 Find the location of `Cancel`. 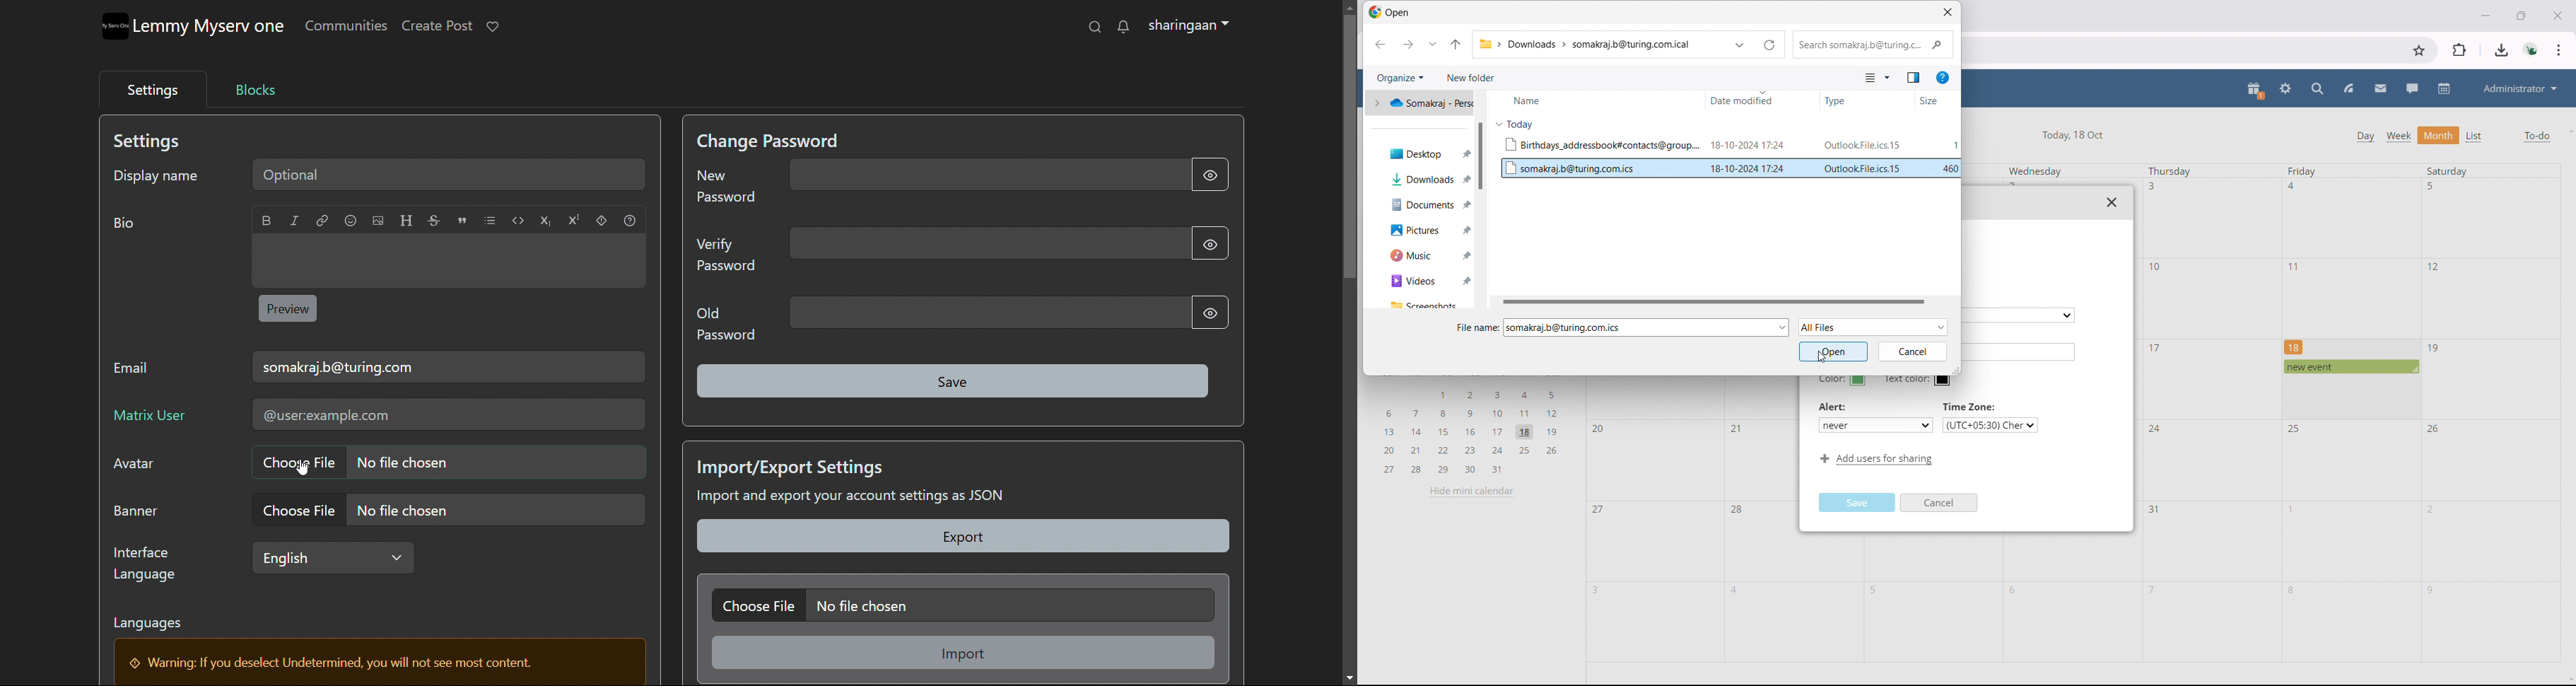

Cancel is located at coordinates (1940, 504).